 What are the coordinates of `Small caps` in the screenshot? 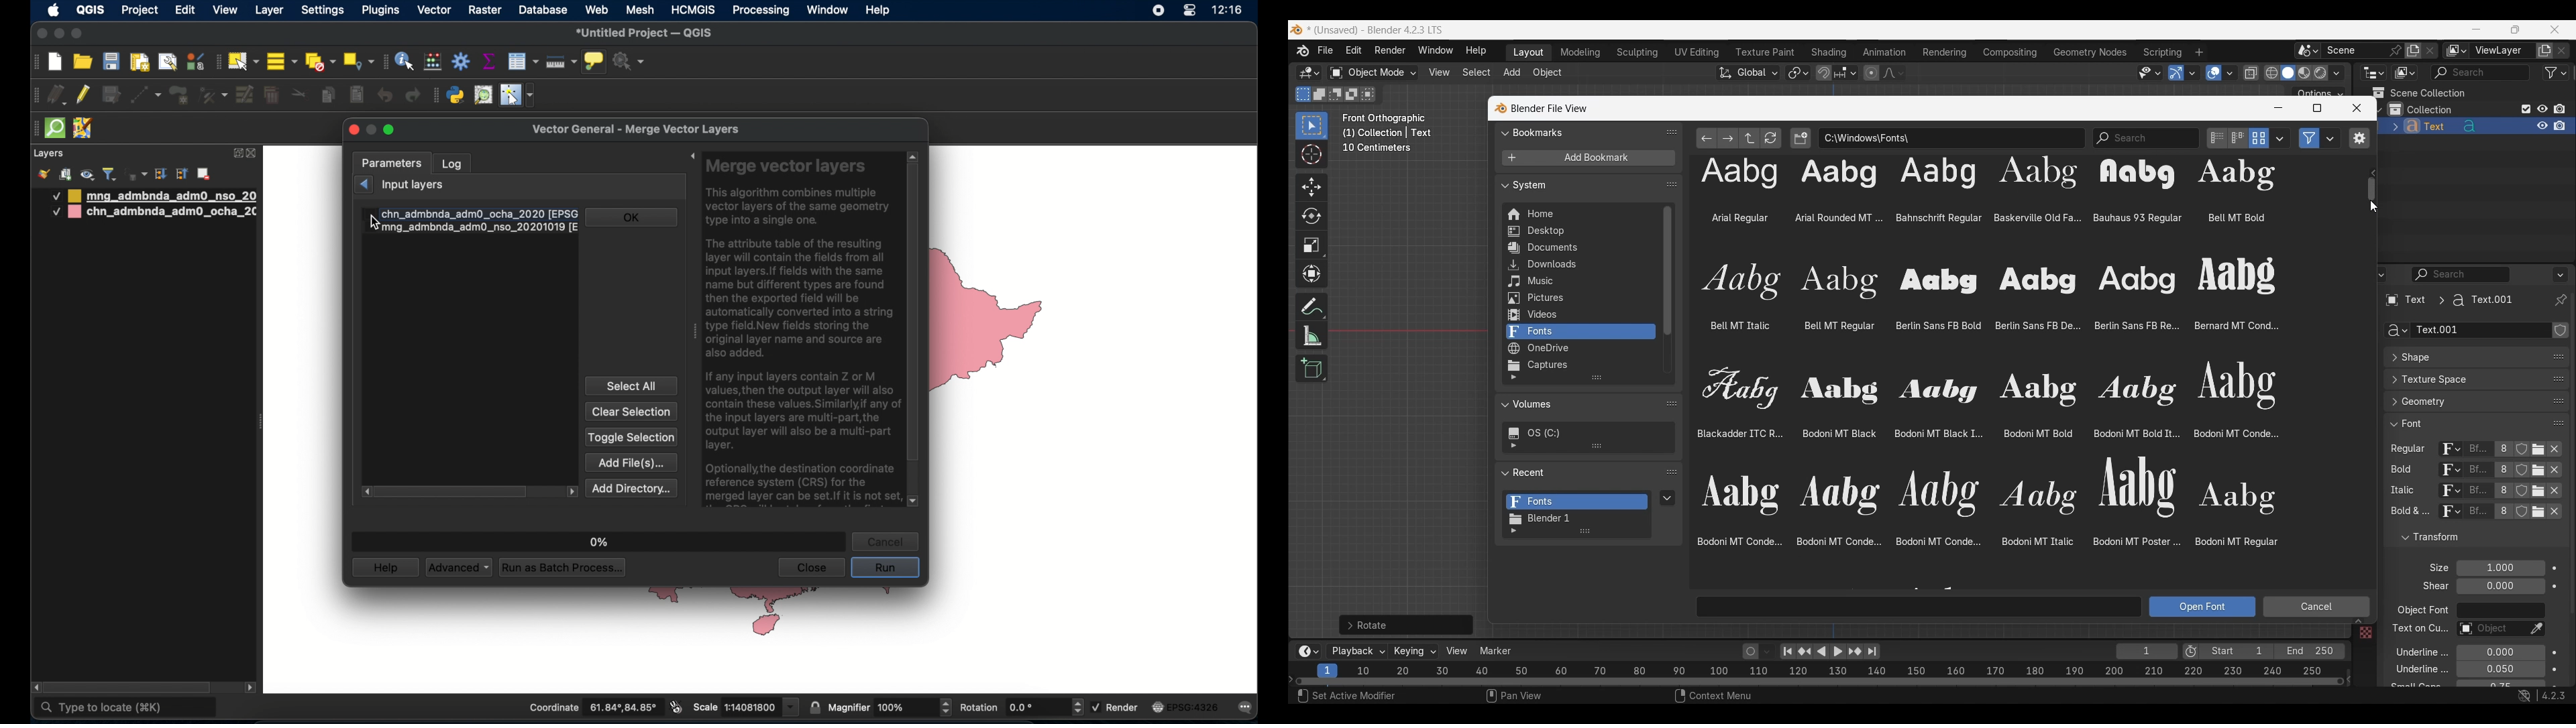 It's located at (2500, 684).